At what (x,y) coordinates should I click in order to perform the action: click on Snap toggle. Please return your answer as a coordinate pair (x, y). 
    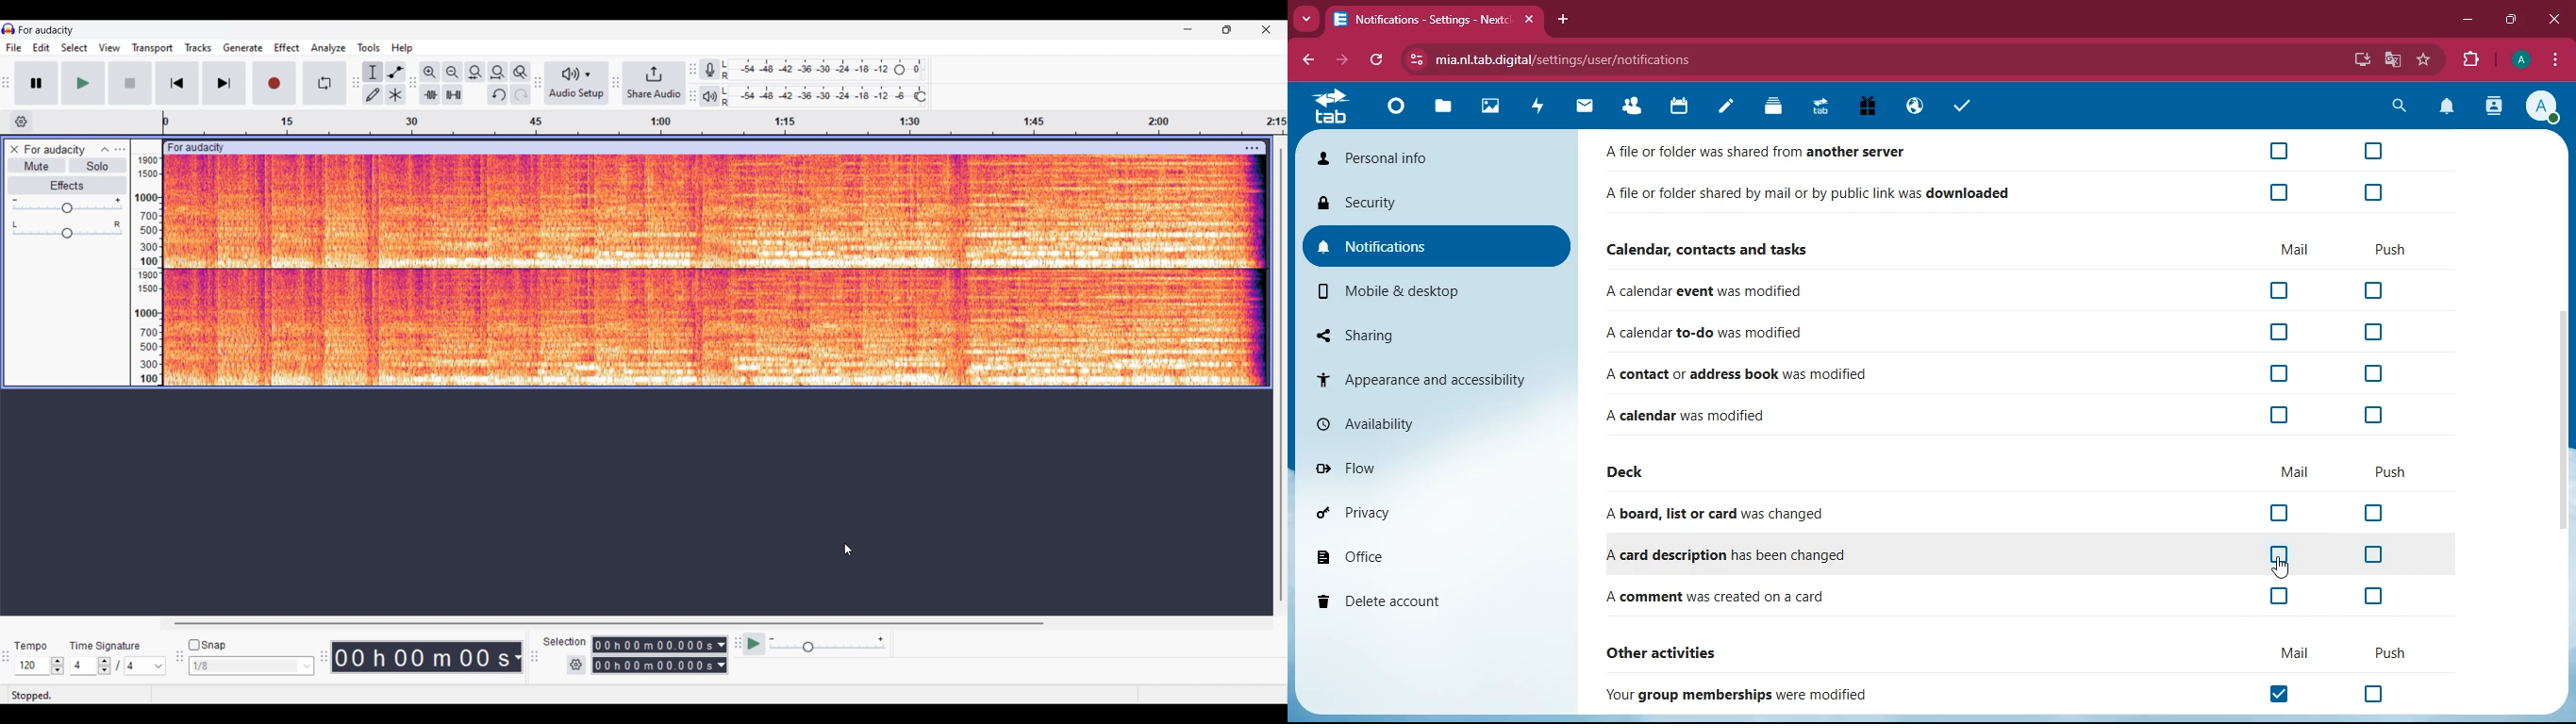
    Looking at the image, I should click on (207, 645).